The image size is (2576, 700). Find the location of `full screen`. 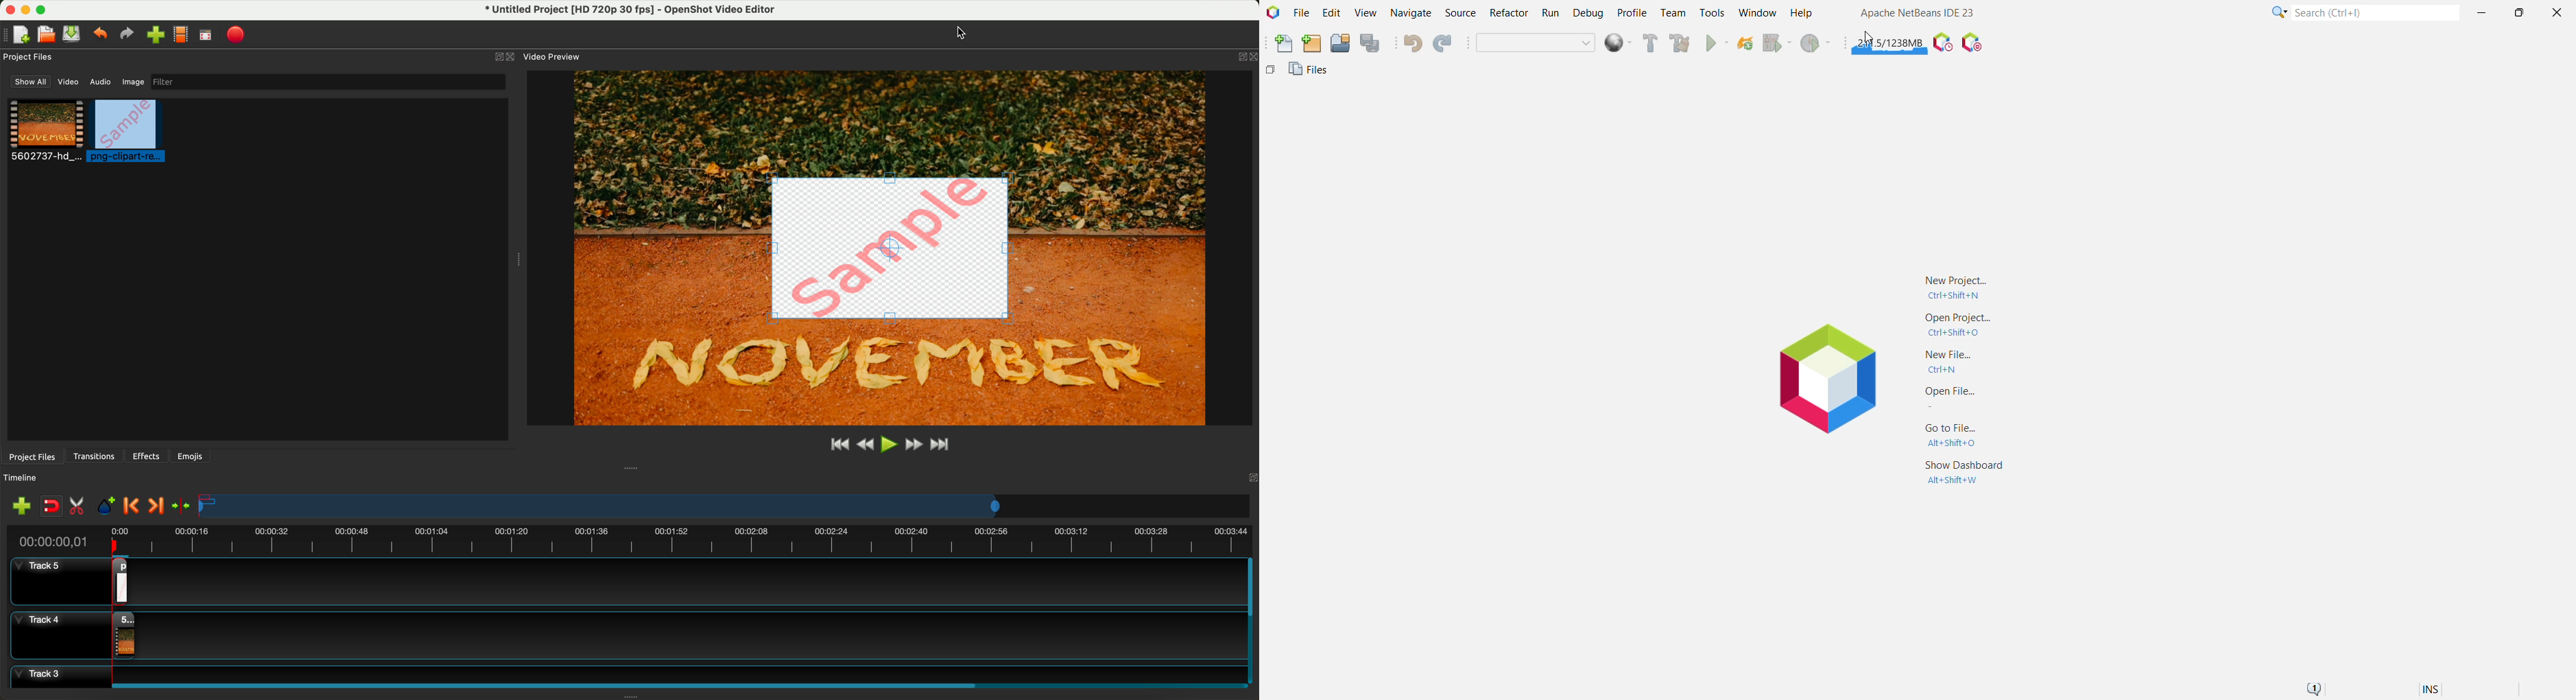

full screen is located at coordinates (206, 37).